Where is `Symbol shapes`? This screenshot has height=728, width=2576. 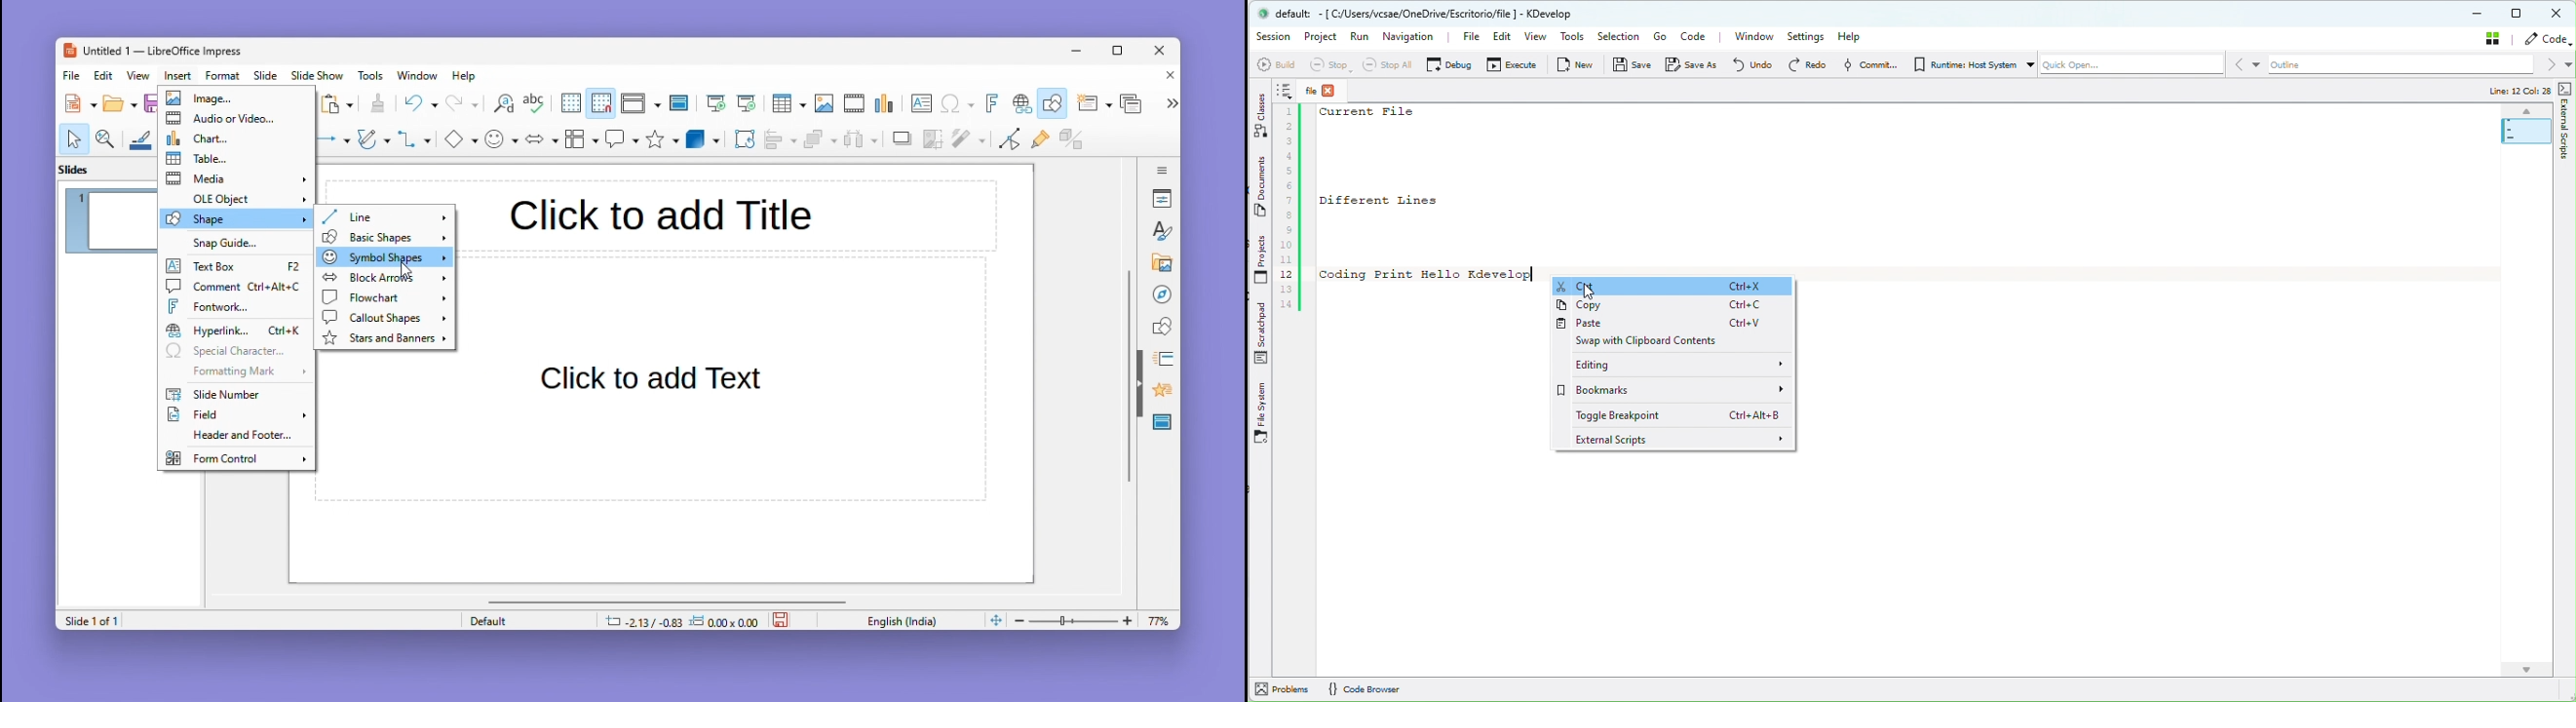
Symbol shapes is located at coordinates (381, 256).